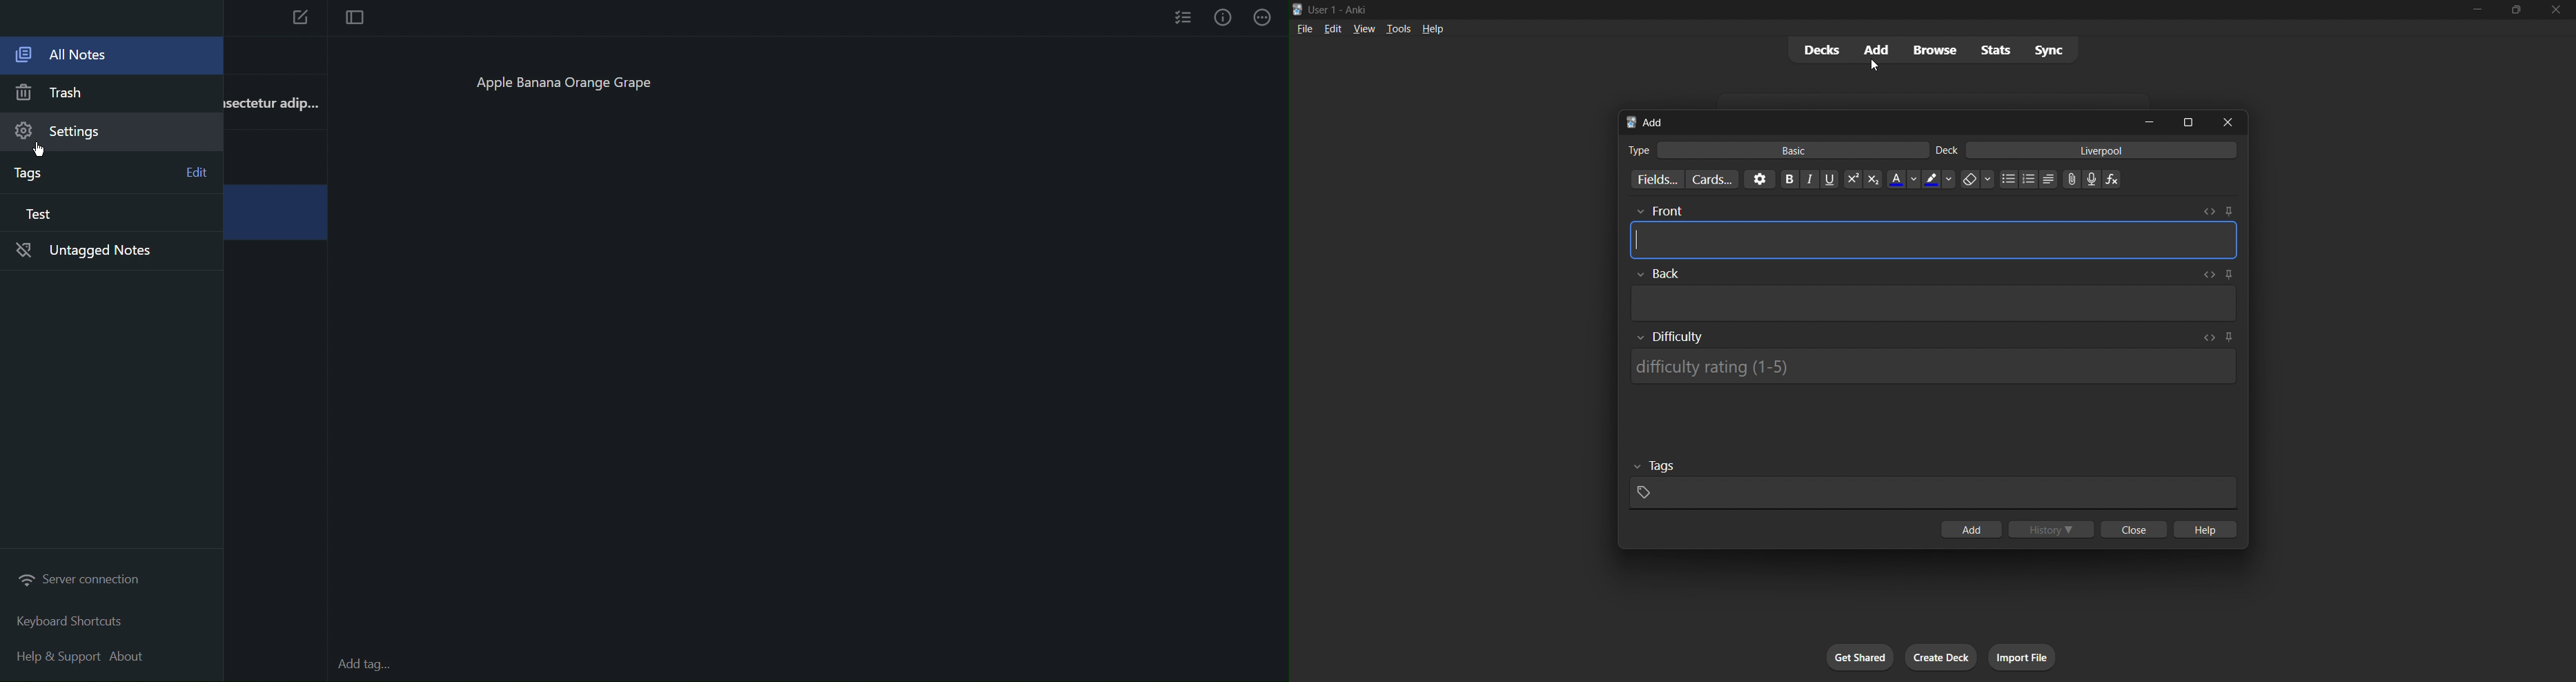 Image resolution: width=2576 pixels, height=700 pixels. What do you see at coordinates (371, 665) in the screenshot?
I see `Add tag` at bounding box center [371, 665].